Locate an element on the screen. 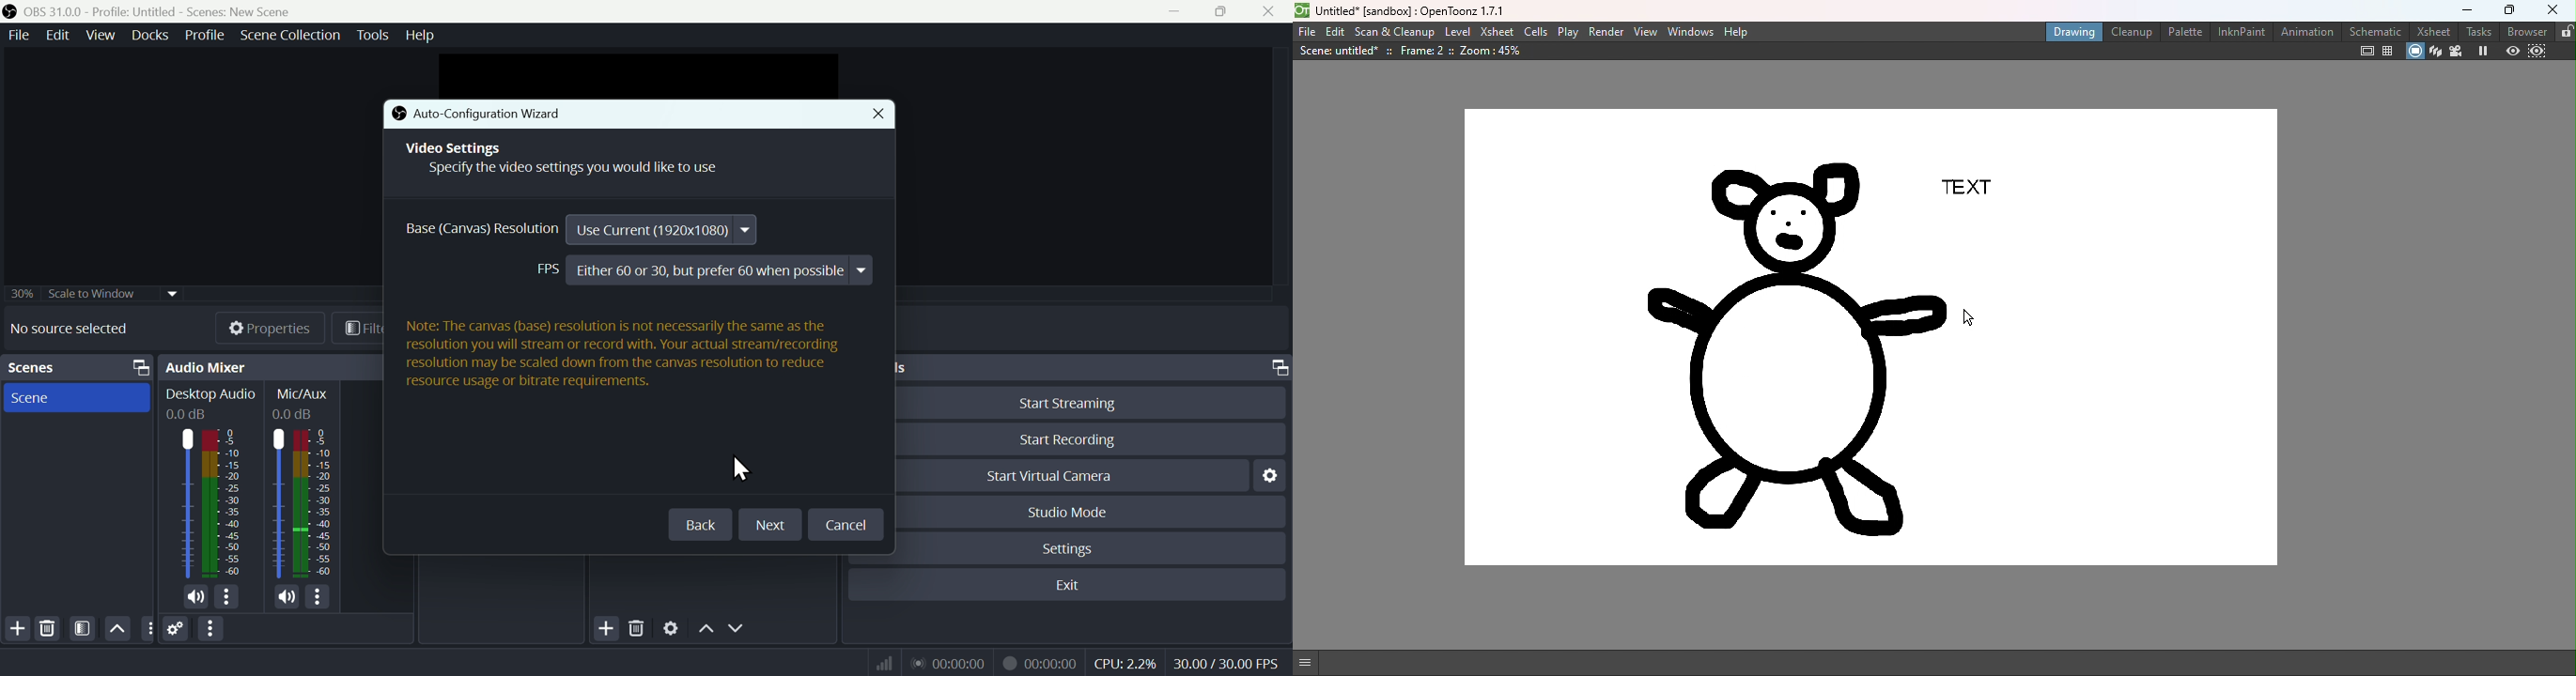 This screenshot has height=700, width=2576. options is located at coordinates (317, 597).